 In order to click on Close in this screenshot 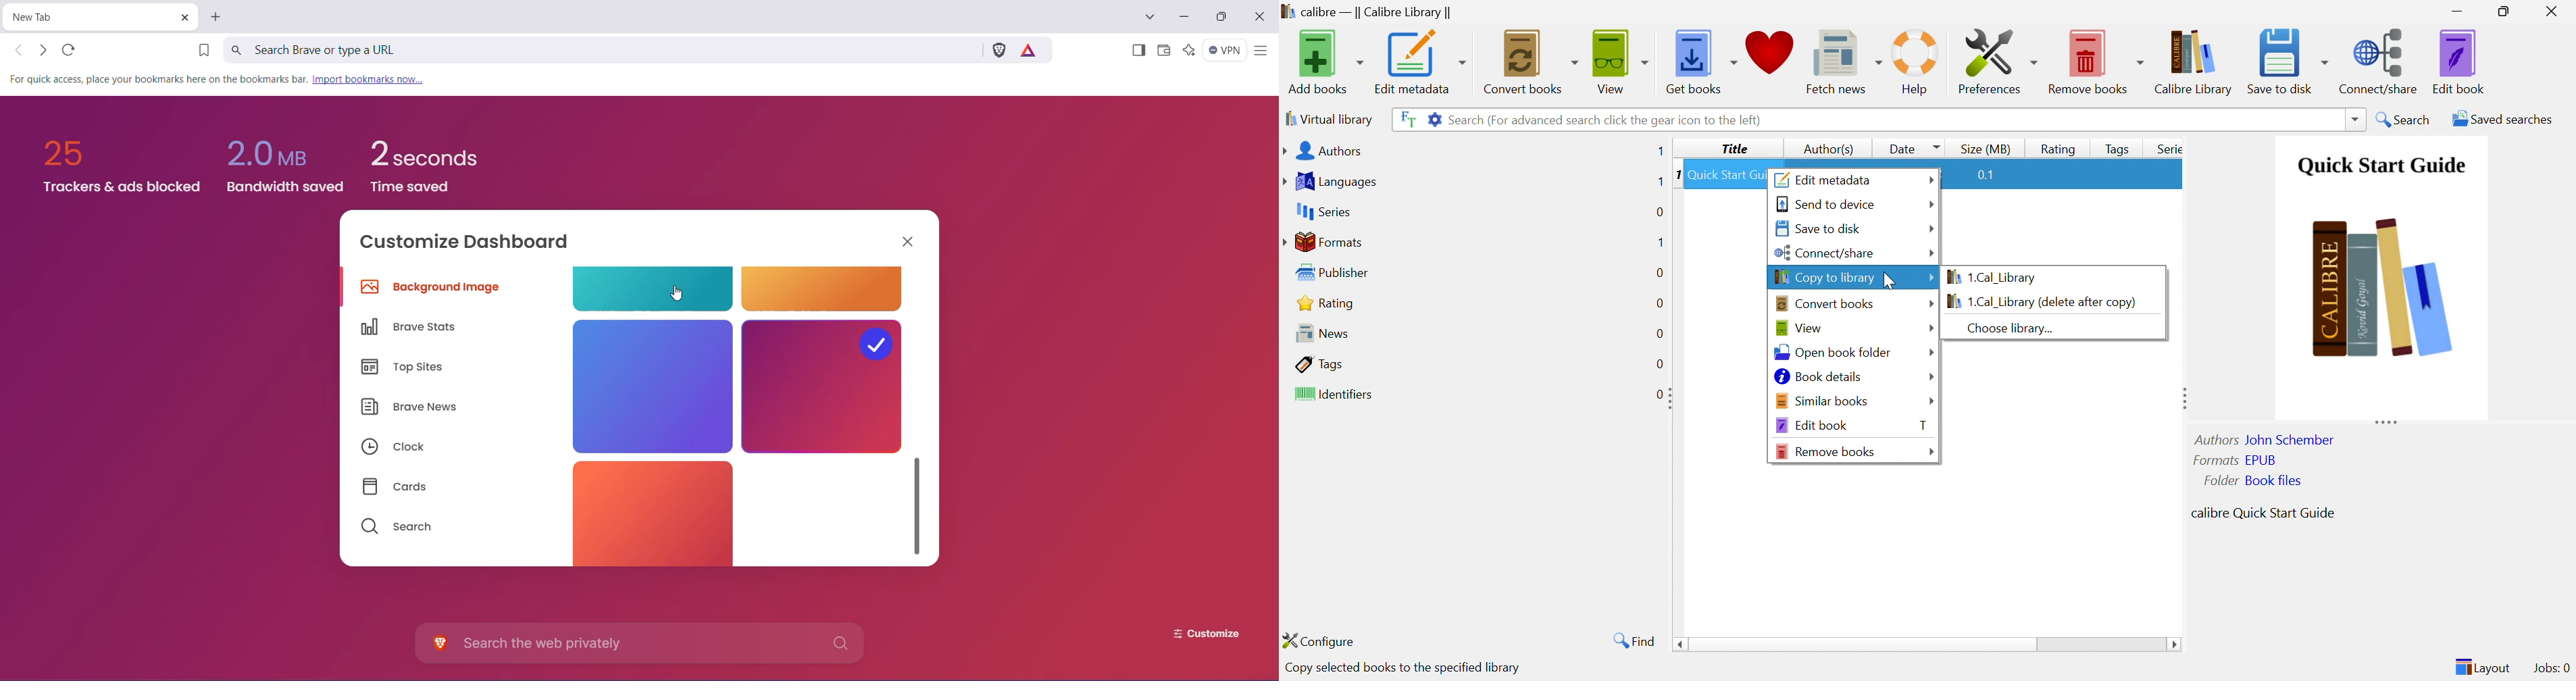, I will do `click(1261, 17)`.